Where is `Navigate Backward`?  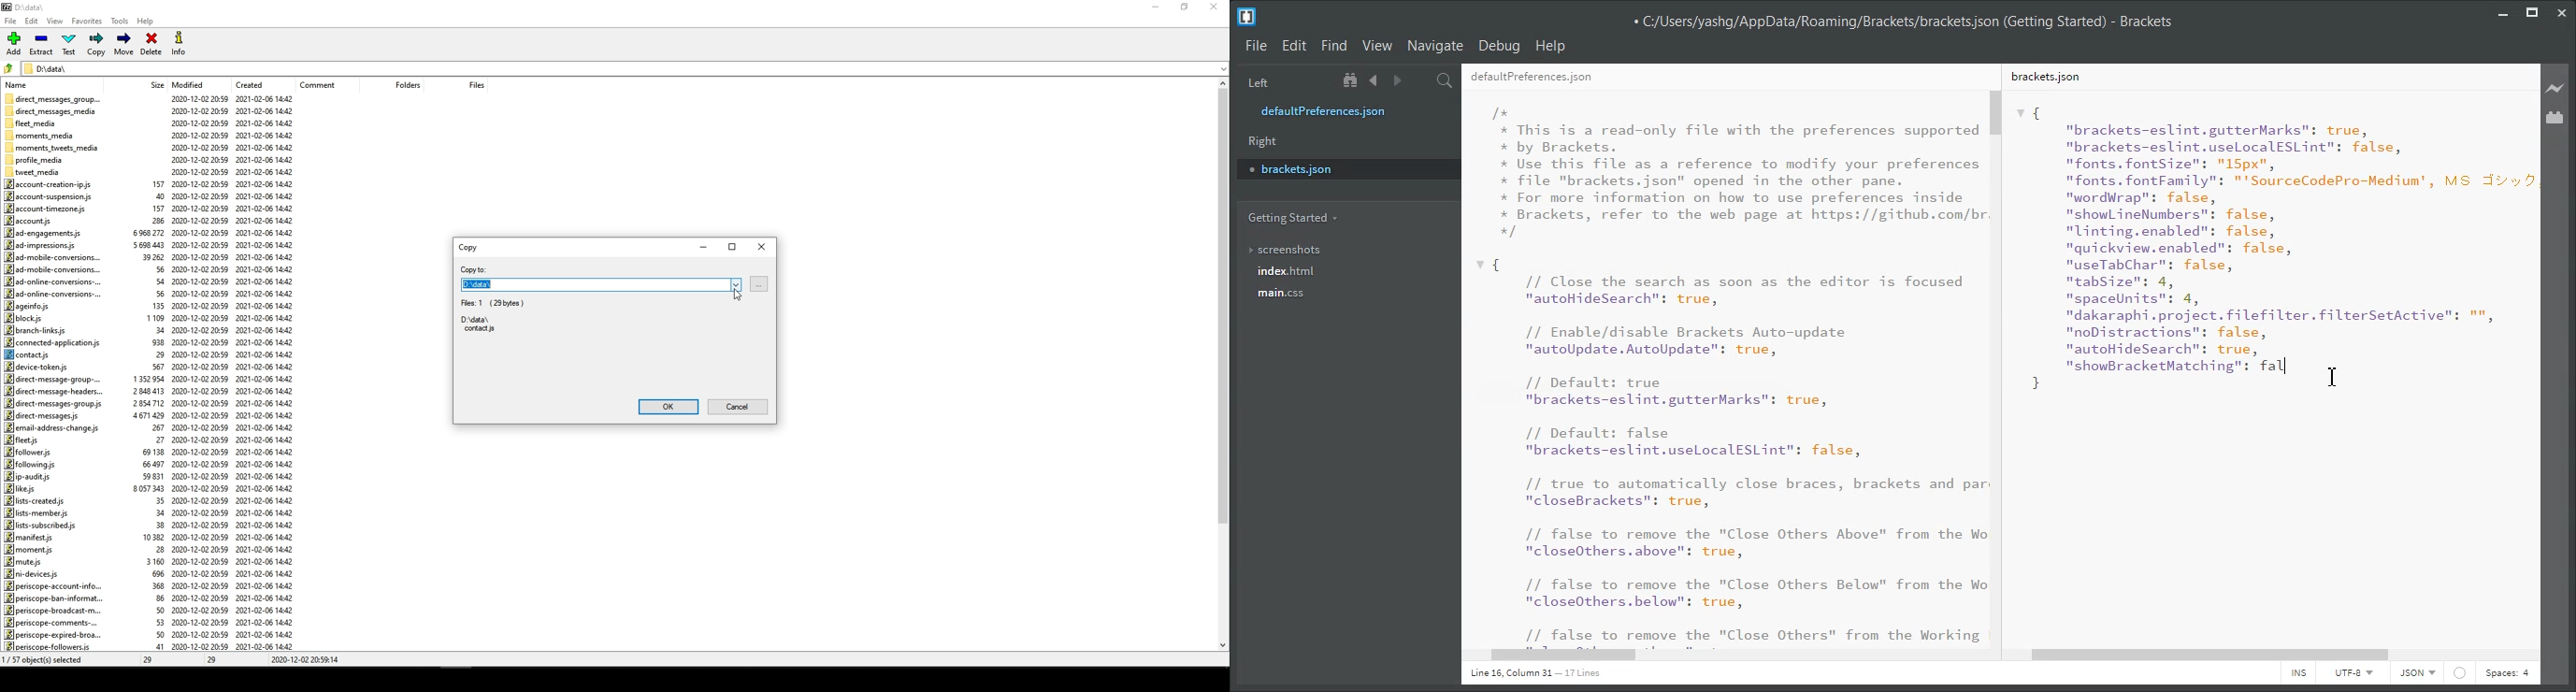 Navigate Backward is located at coordinates (1374, 80).